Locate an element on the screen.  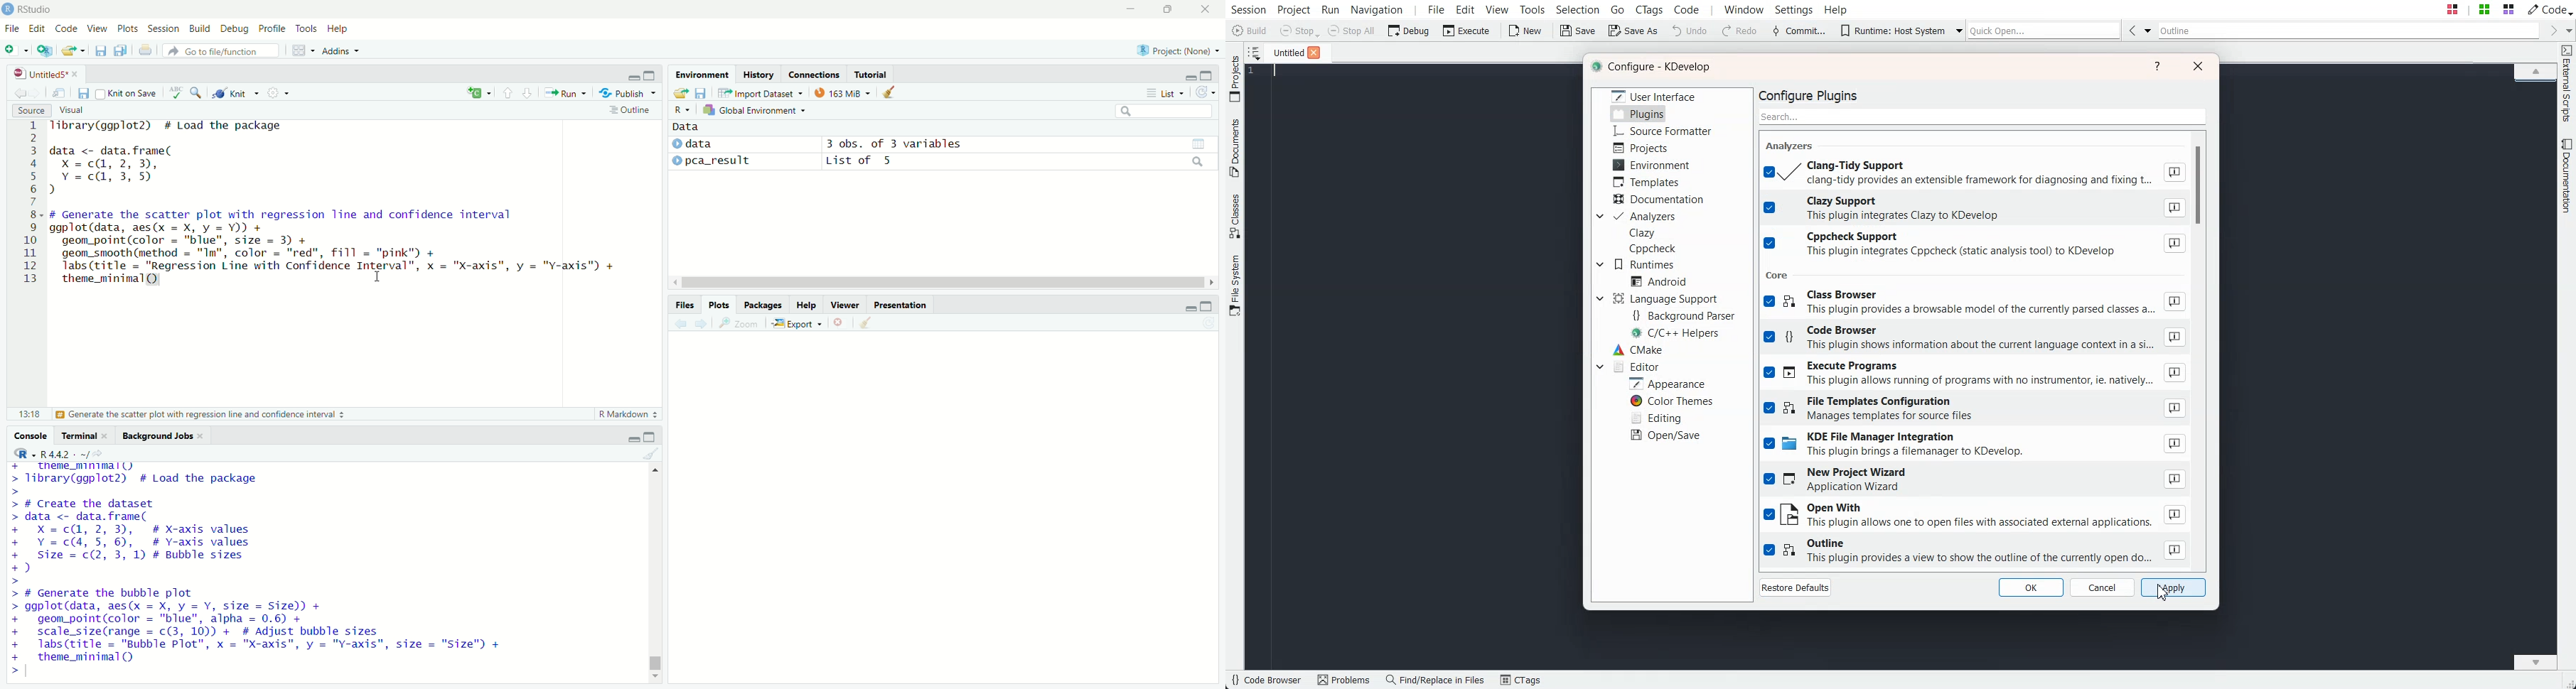
Packages is located at coordinates (762, 304).